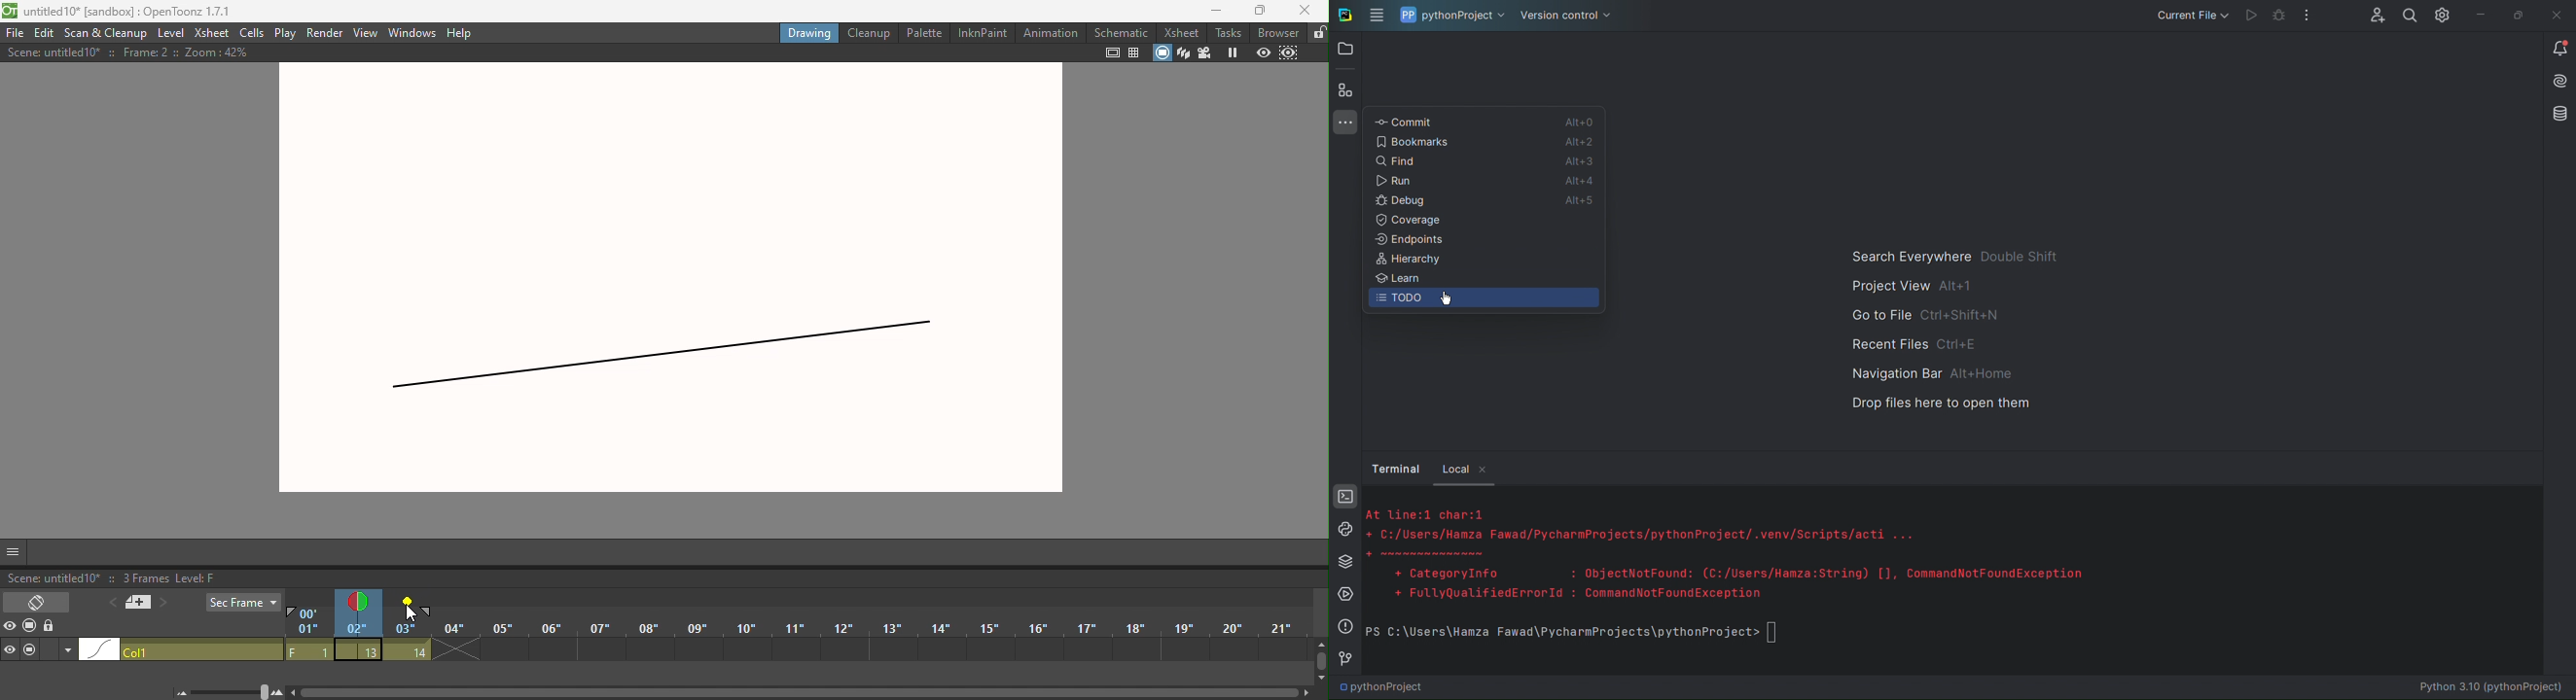 This screenshot has height=700, width=2576. What do you see at coordinates (280, 692) in the screenshot?
I see `Zoom in` at bounding box center [280, 692].